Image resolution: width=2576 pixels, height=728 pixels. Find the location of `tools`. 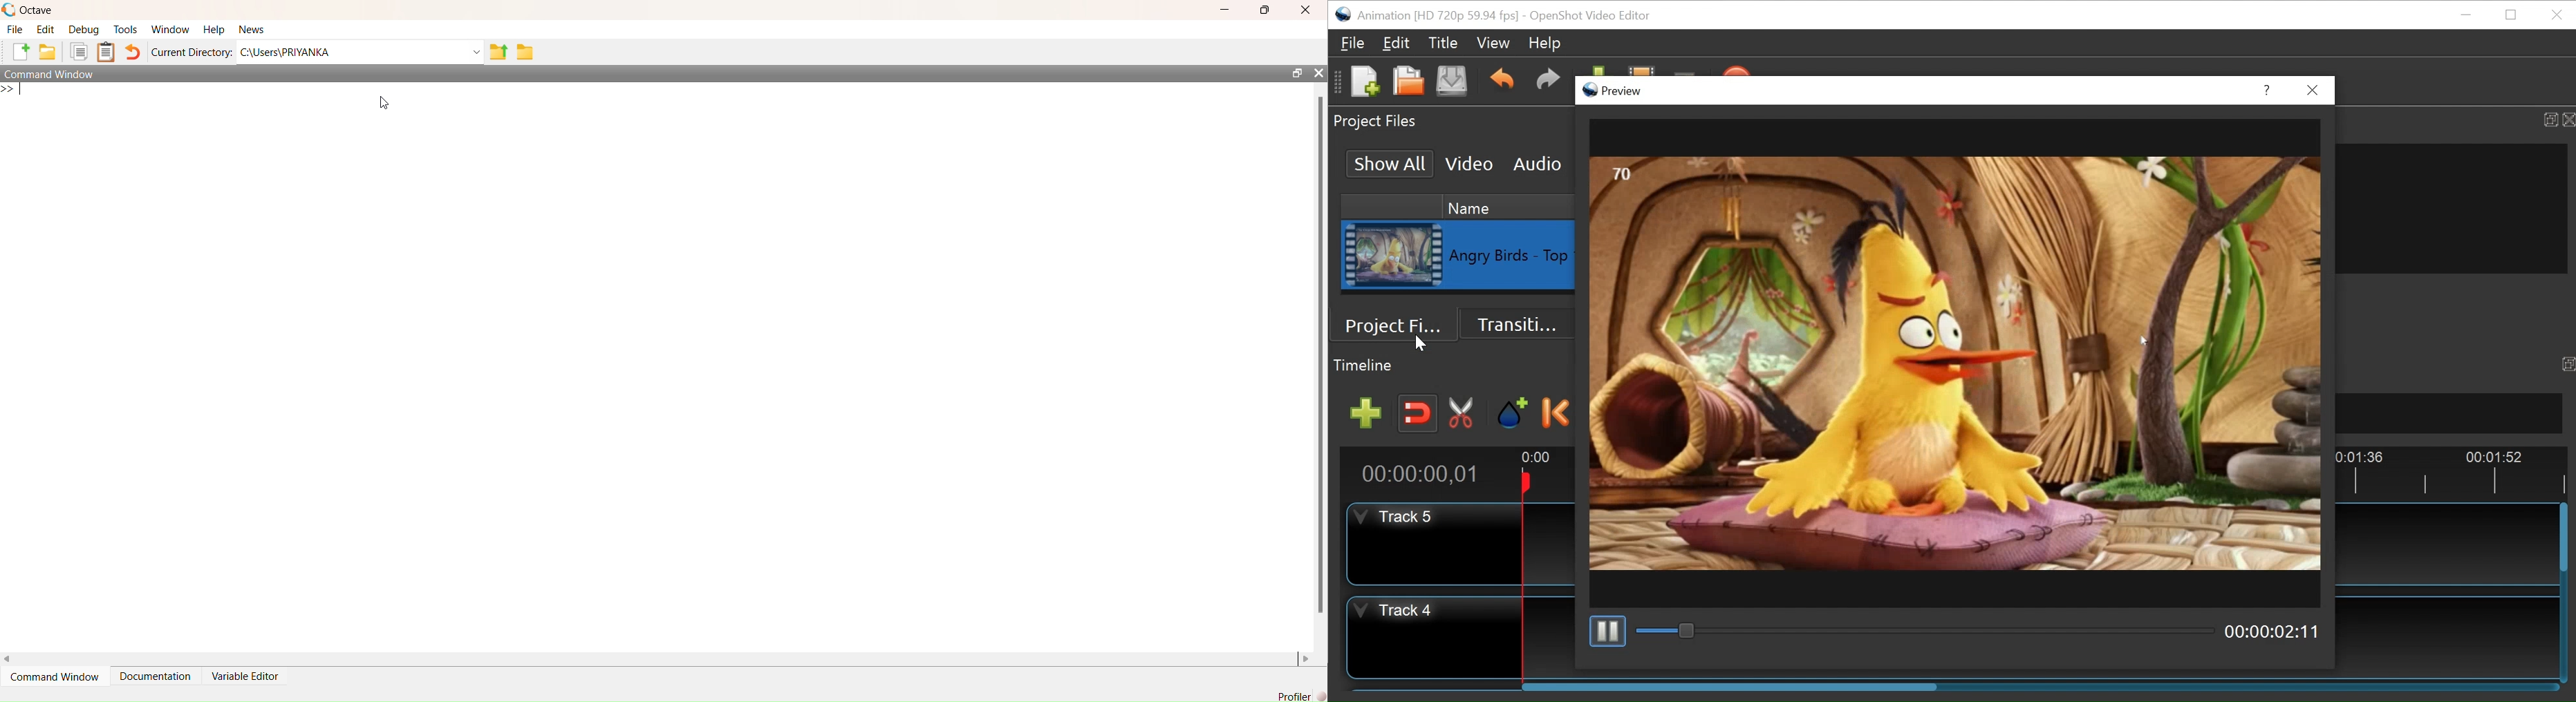

tools is located at coordinates (127, 30).